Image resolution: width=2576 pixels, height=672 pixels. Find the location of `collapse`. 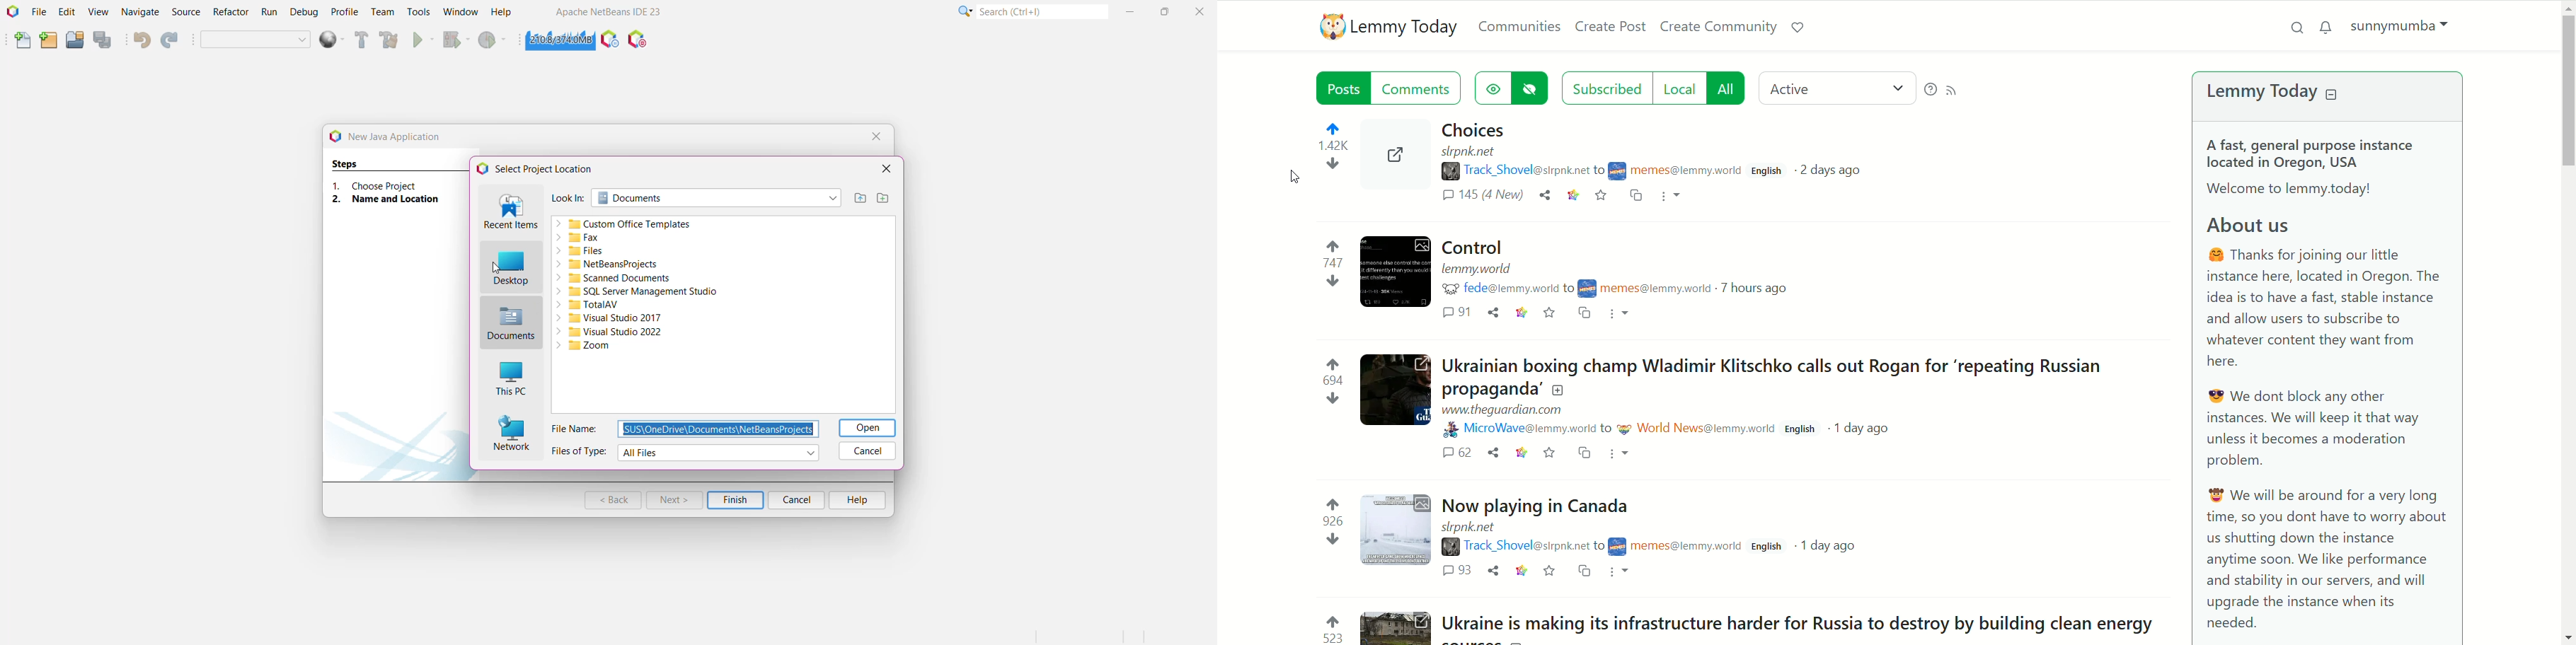

collapse is located at coordinates (2333, 95).